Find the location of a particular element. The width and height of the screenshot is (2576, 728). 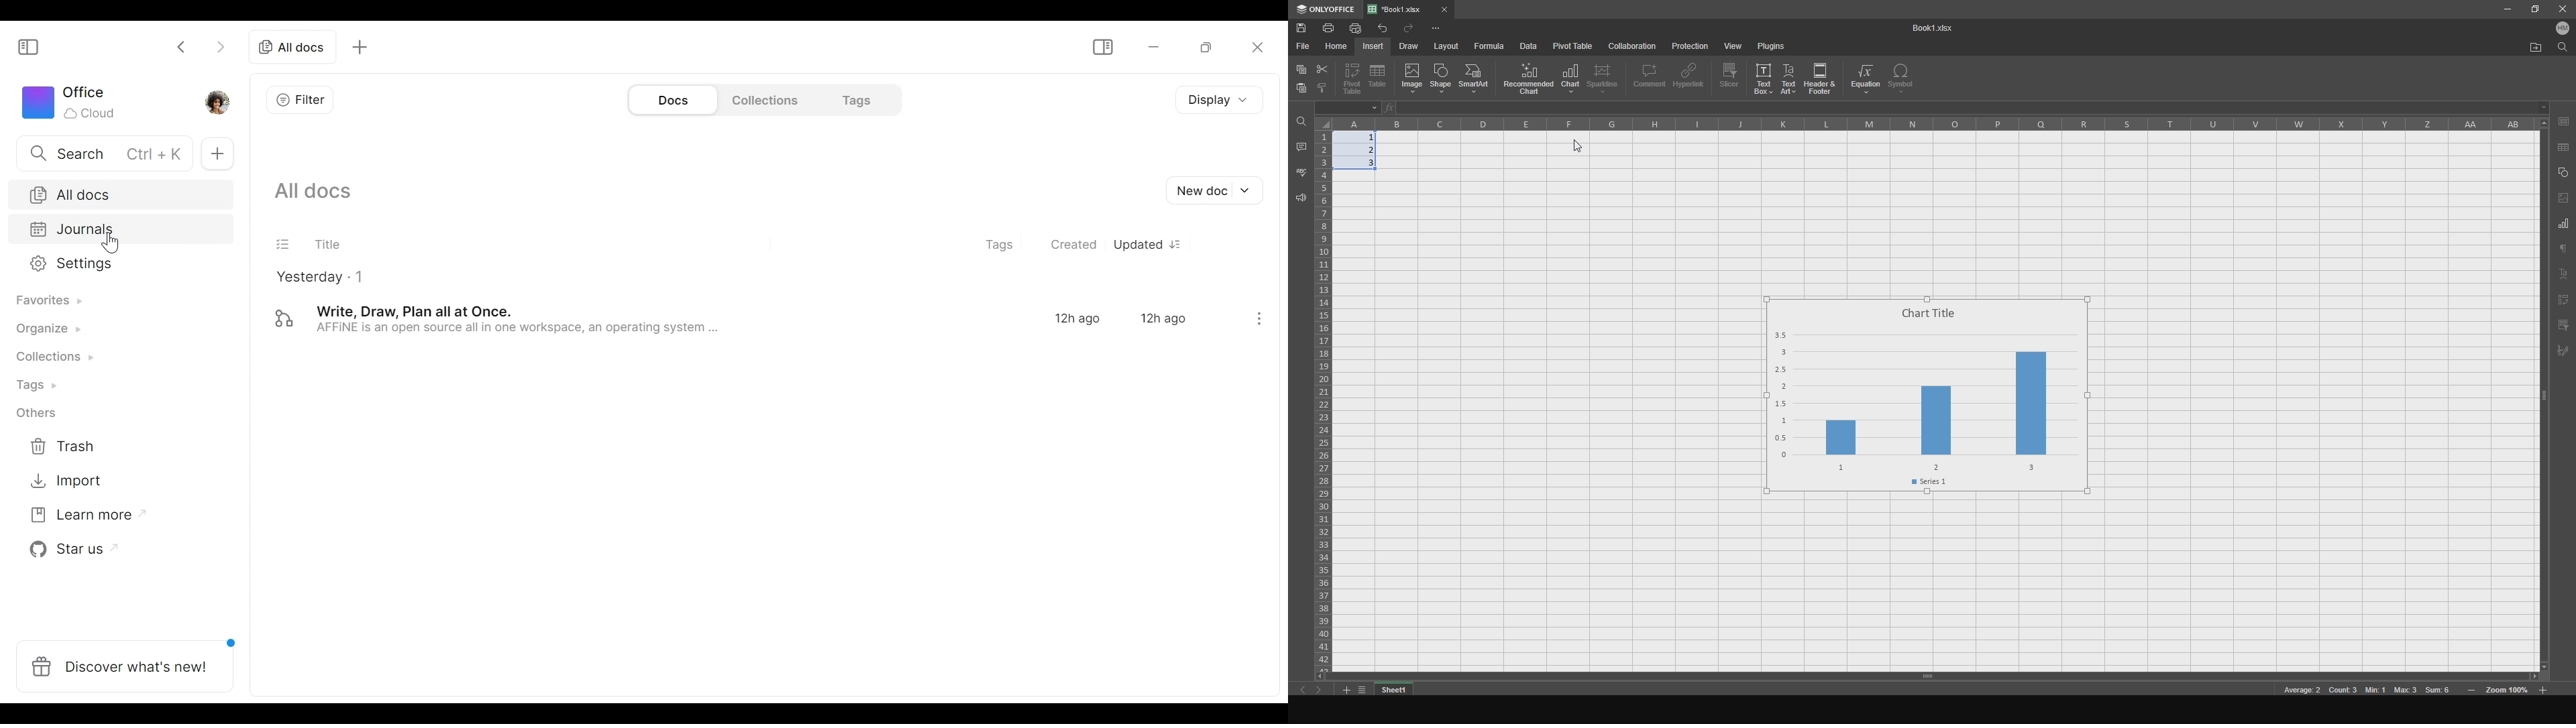

list tabs is located at coordinates (1364, 689).